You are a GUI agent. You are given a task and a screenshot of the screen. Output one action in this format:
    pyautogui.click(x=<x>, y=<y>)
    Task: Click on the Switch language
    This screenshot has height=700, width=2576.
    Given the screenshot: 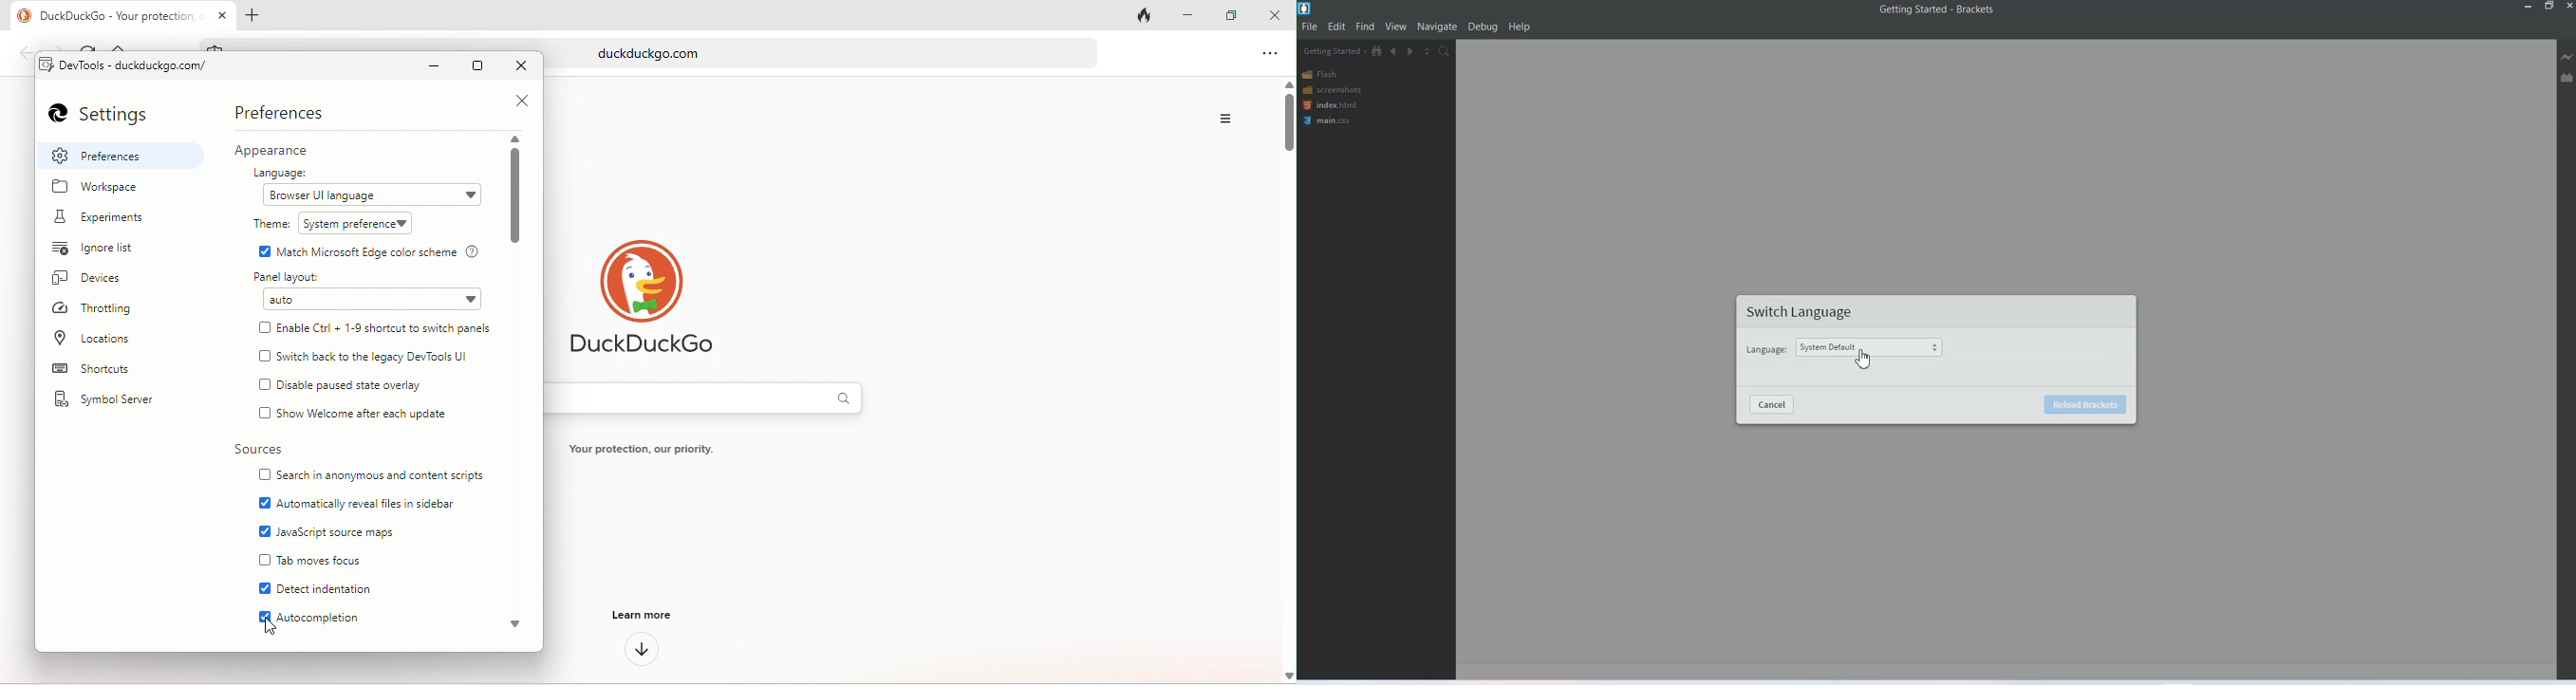 What is the action you would take?
    pyautogui.click(x=1805, y=312)
    